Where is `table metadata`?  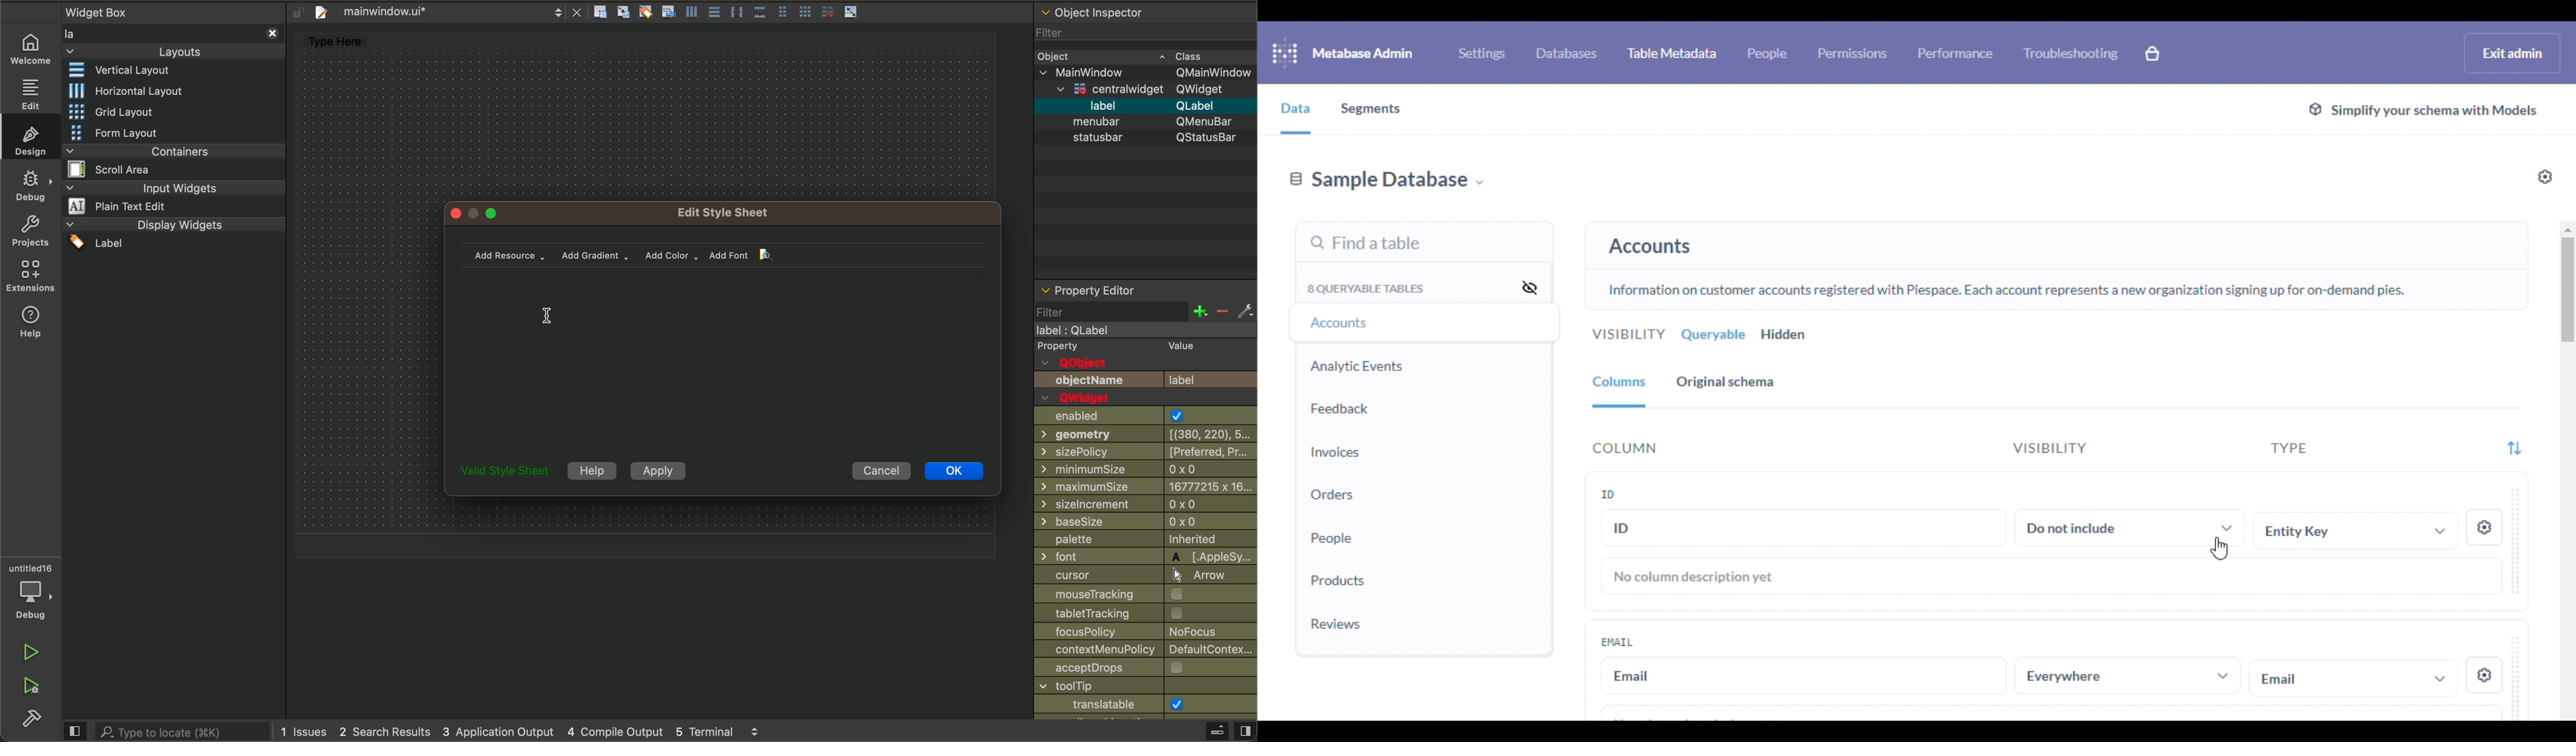 table metadata is located at coordinates (1672, 52).